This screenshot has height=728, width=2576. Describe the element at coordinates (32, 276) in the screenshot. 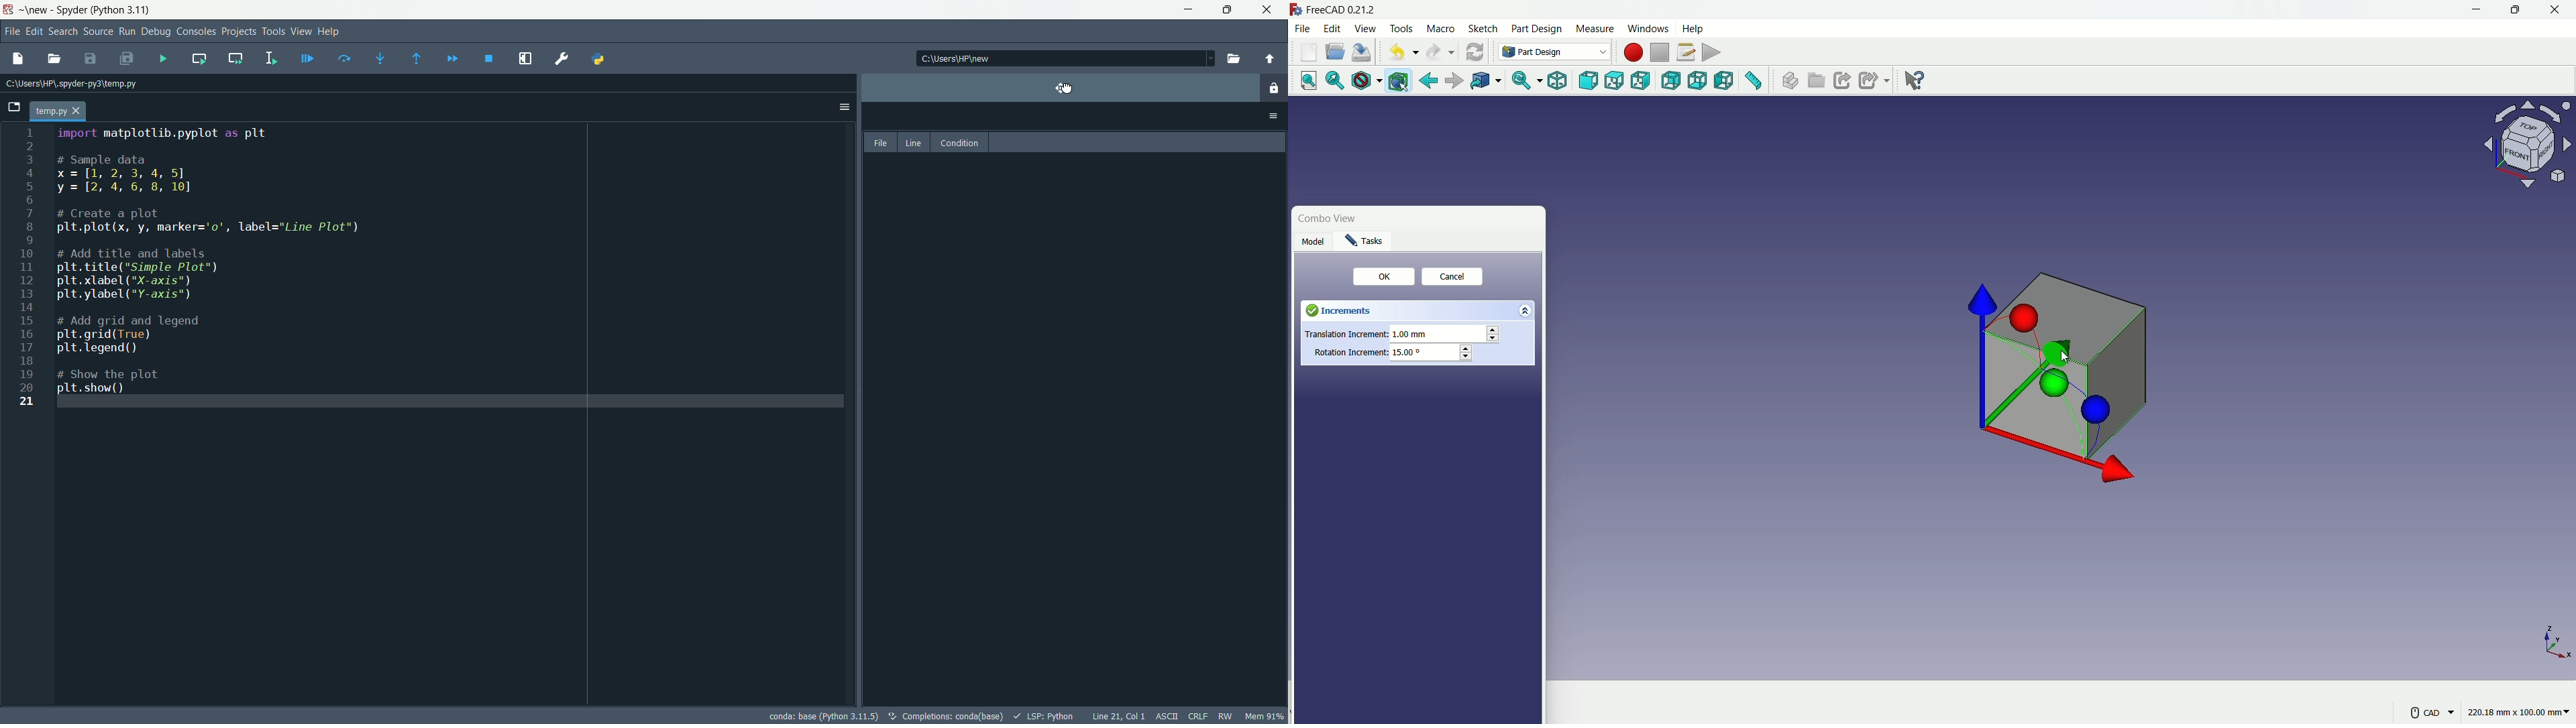

I see `1 2 3 4 5 6 7 8 9 10 11 12 13 14 15 16 17 18 19 20 21` at that location.